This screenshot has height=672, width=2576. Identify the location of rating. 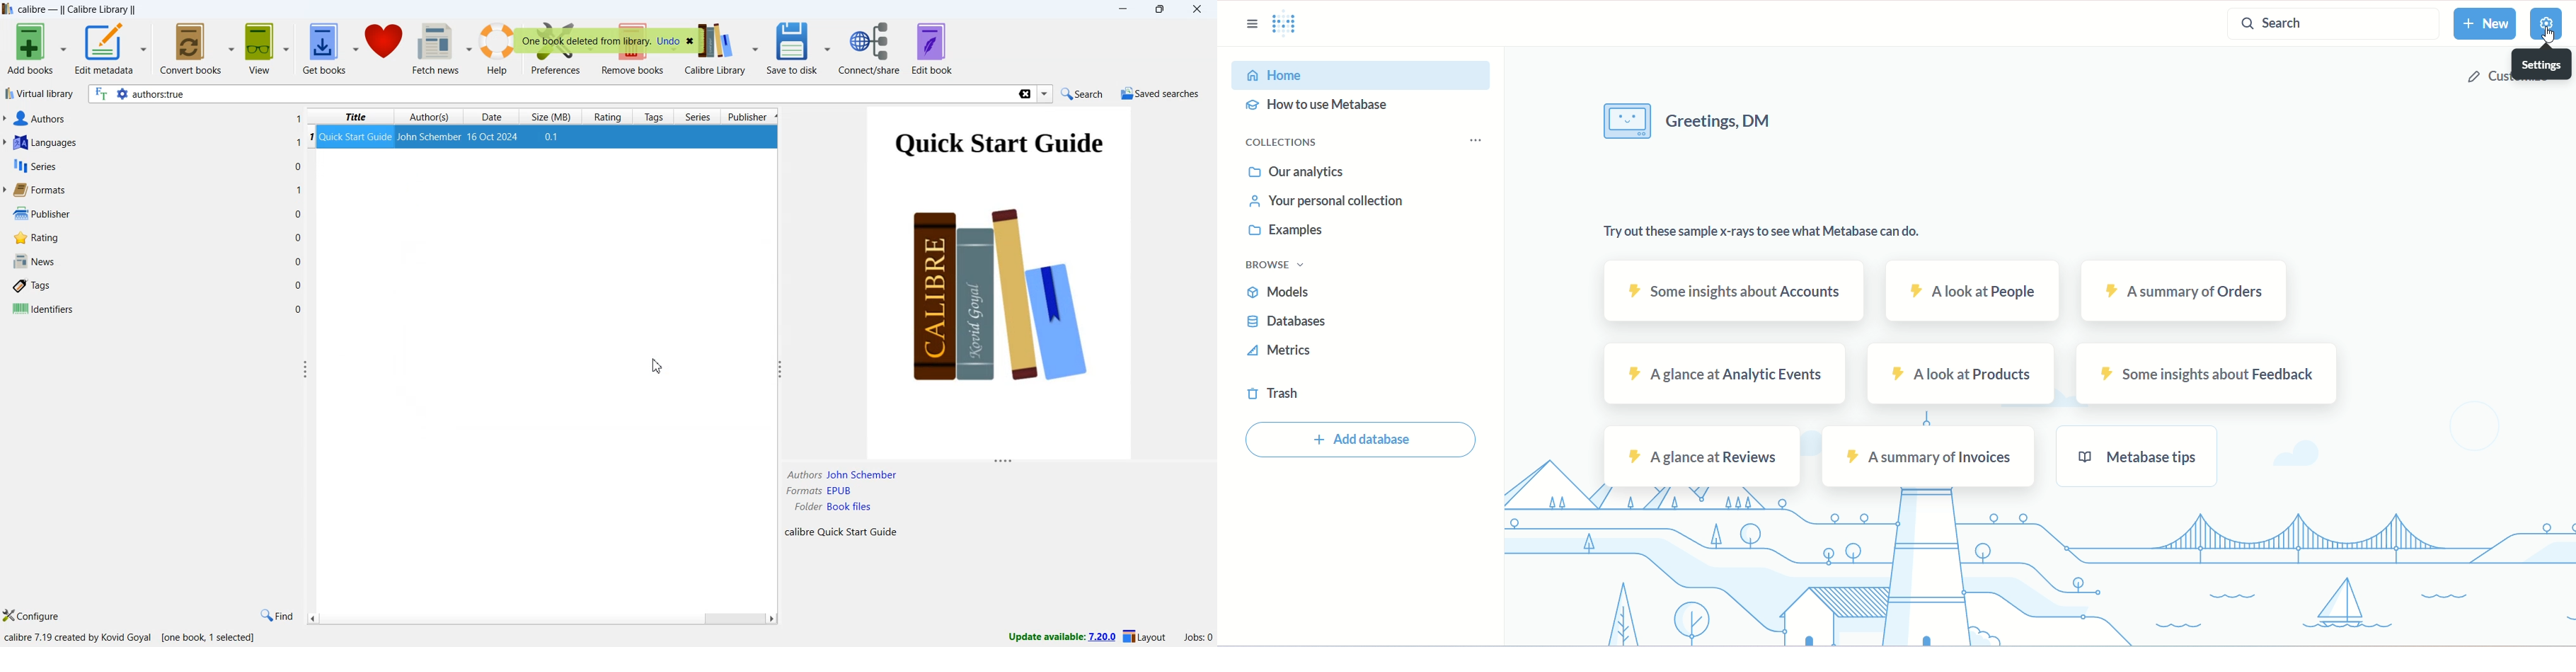
(608, 117).